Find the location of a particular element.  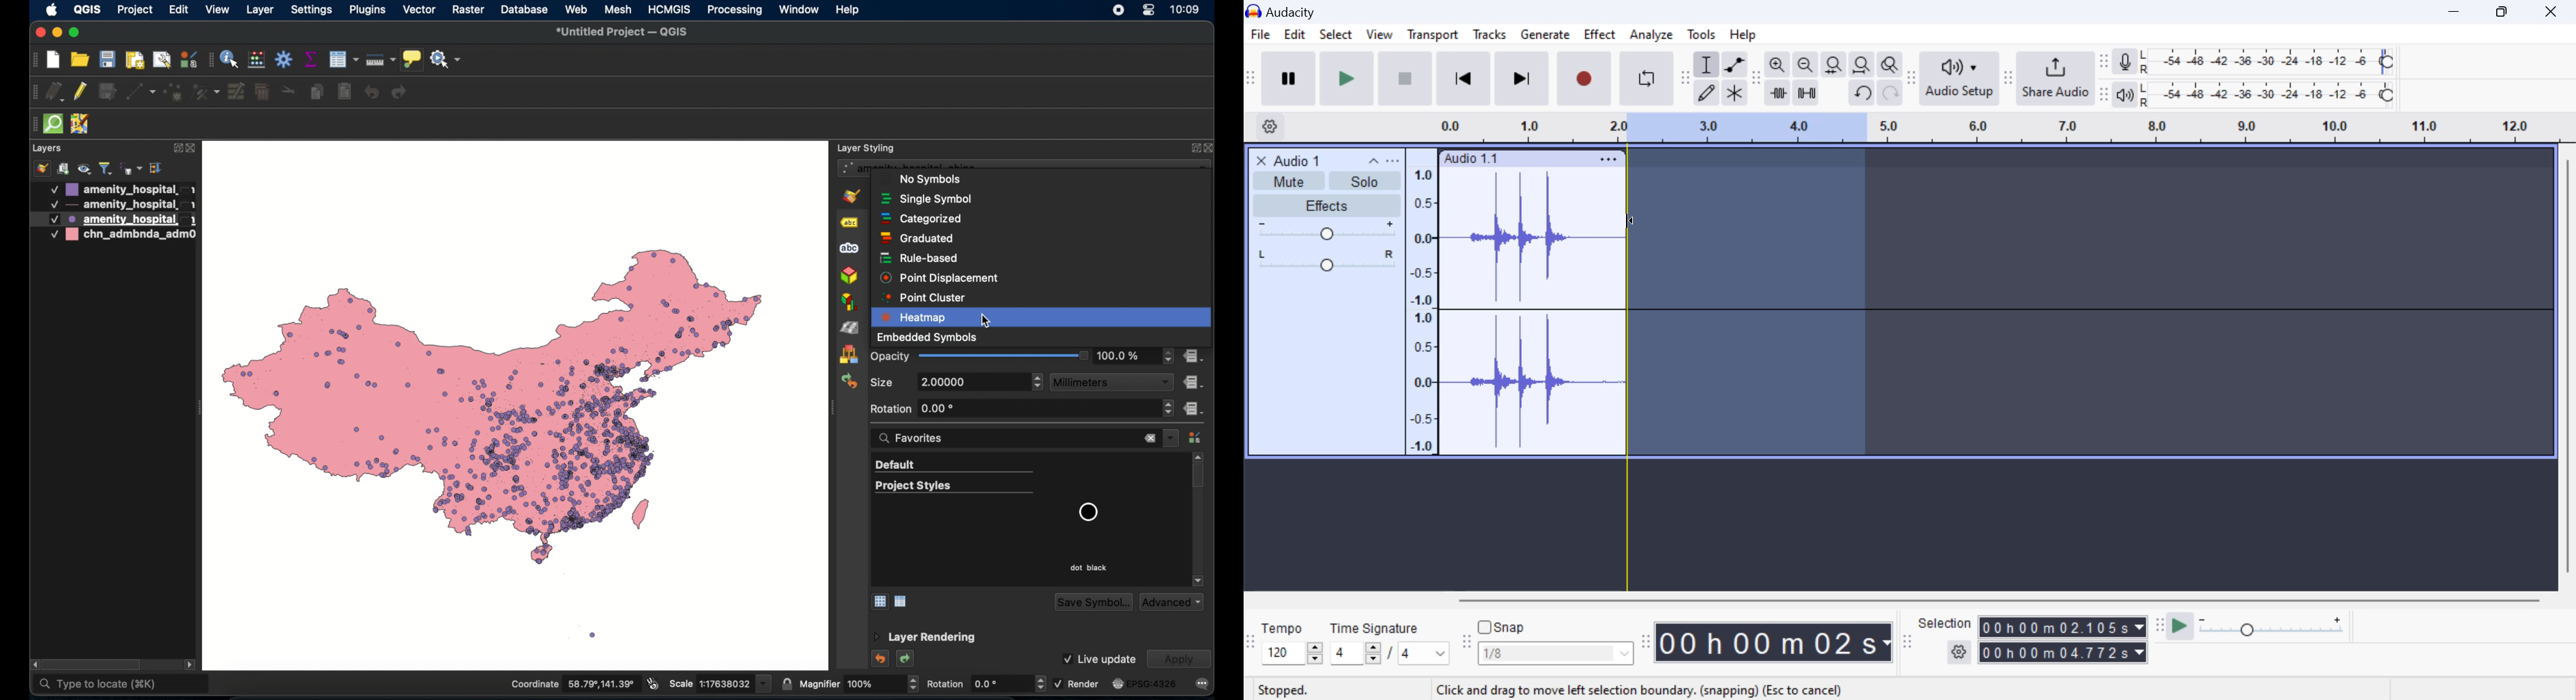

Help is located at coordinates (1746, 34).